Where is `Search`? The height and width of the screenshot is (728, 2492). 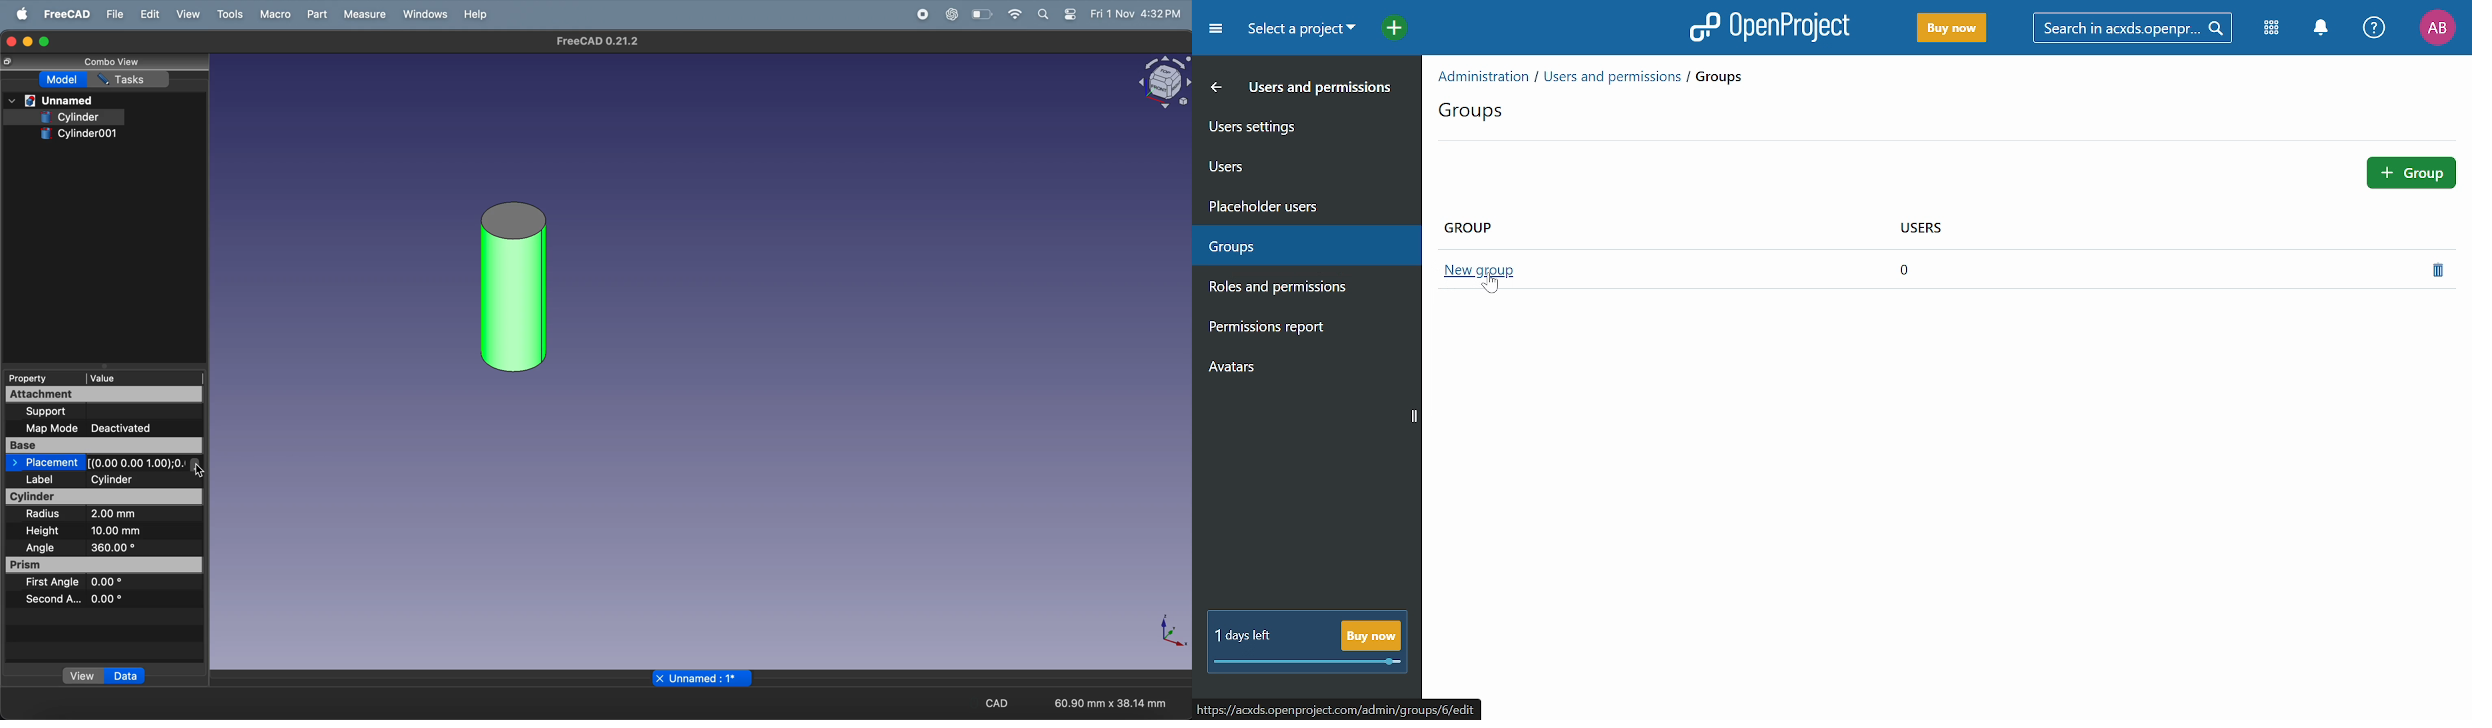 Search is located at coordinates (2139, 27).